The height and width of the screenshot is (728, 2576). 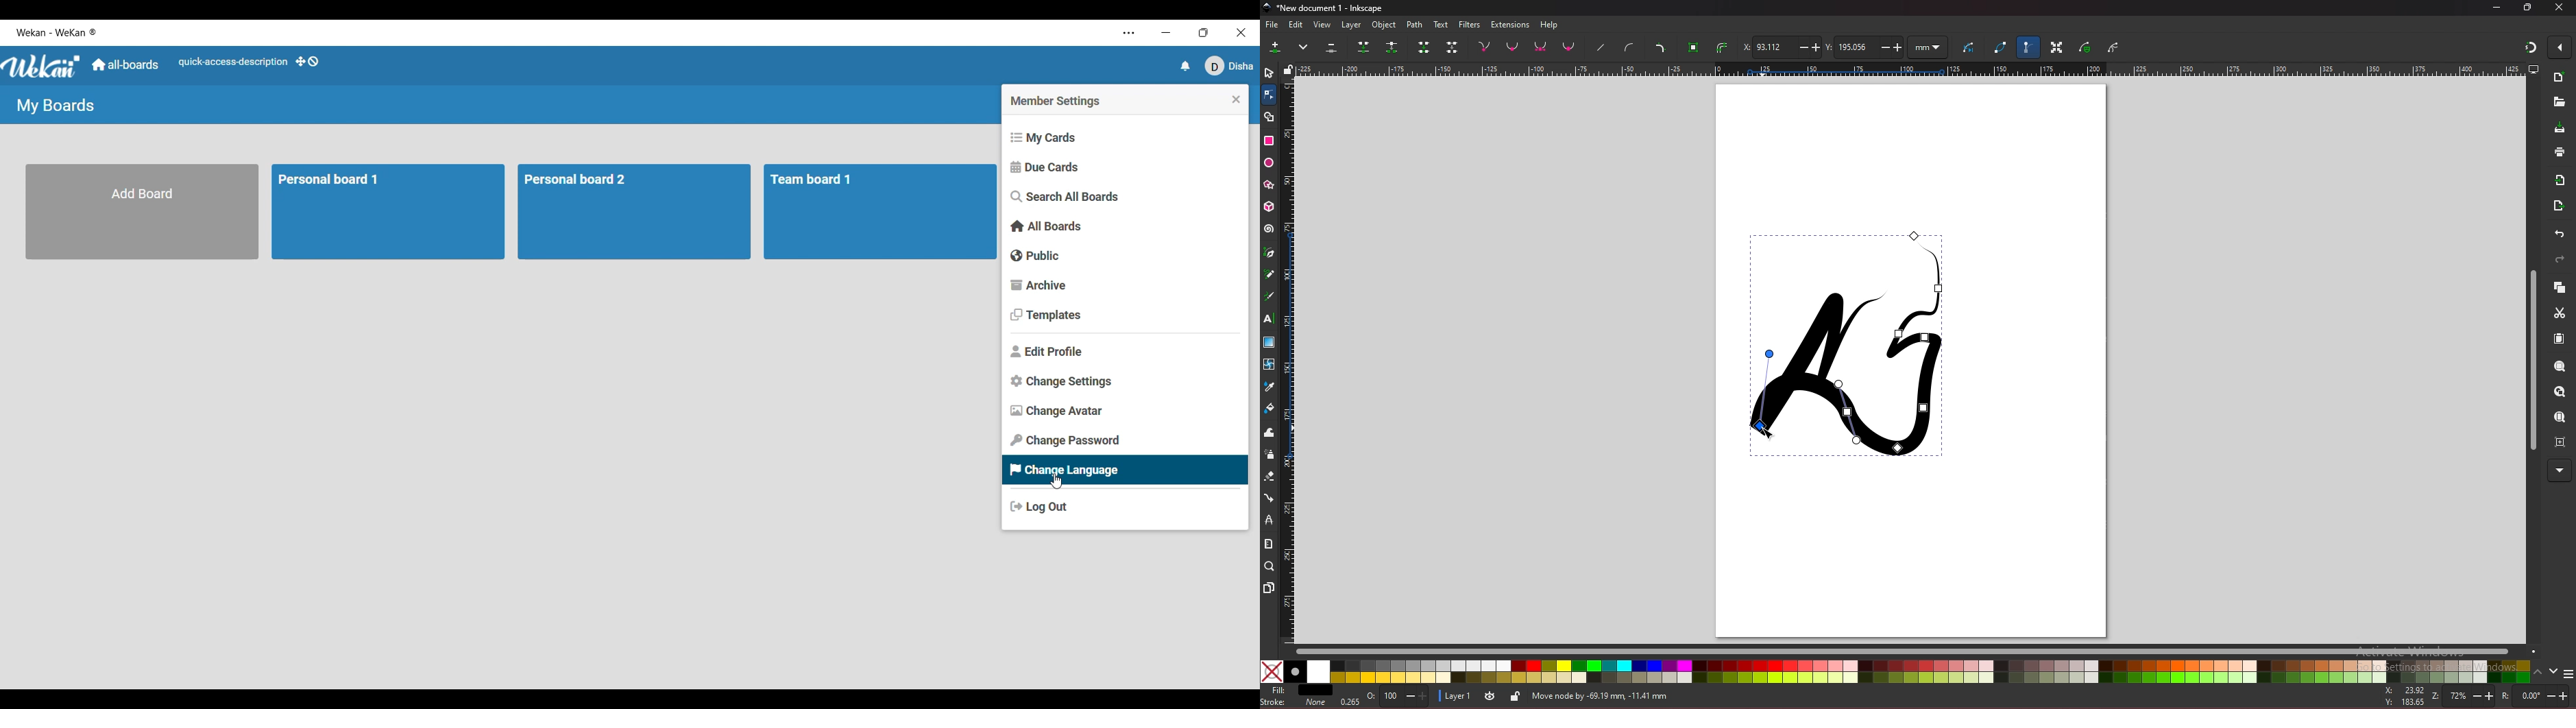 I want to click on join selected endnode, so click(x=1424, y=47).